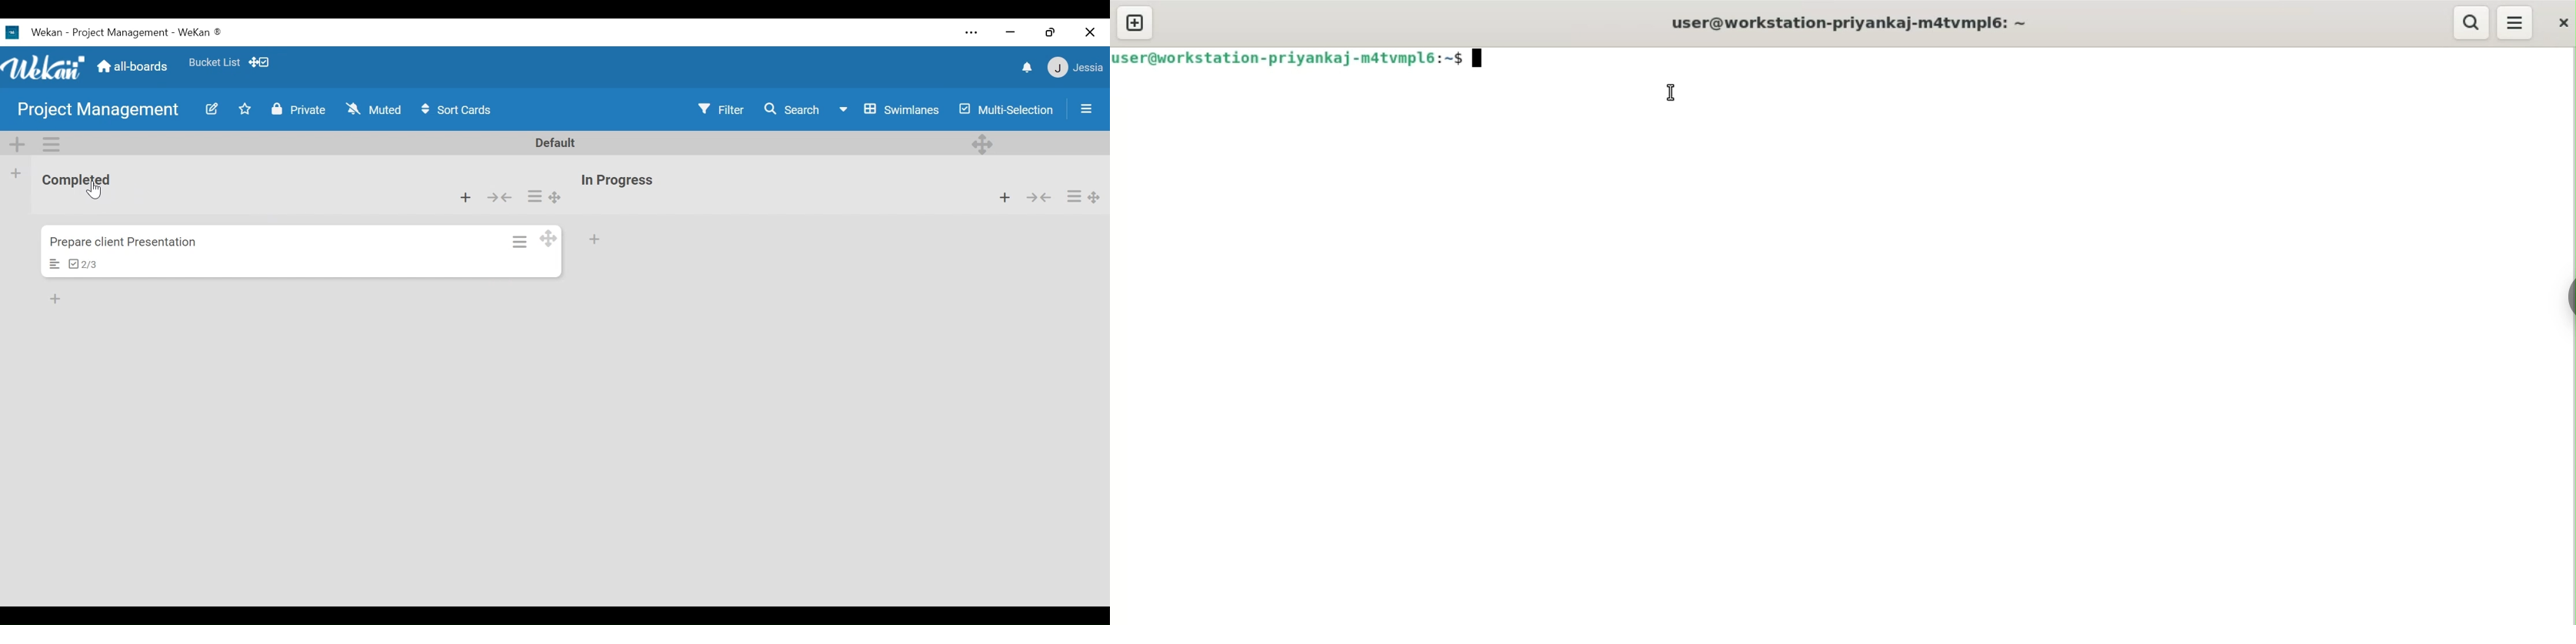  Describe the element at coordinates (98, 111) in the screenshot. I see `BoardTitle` at that location.